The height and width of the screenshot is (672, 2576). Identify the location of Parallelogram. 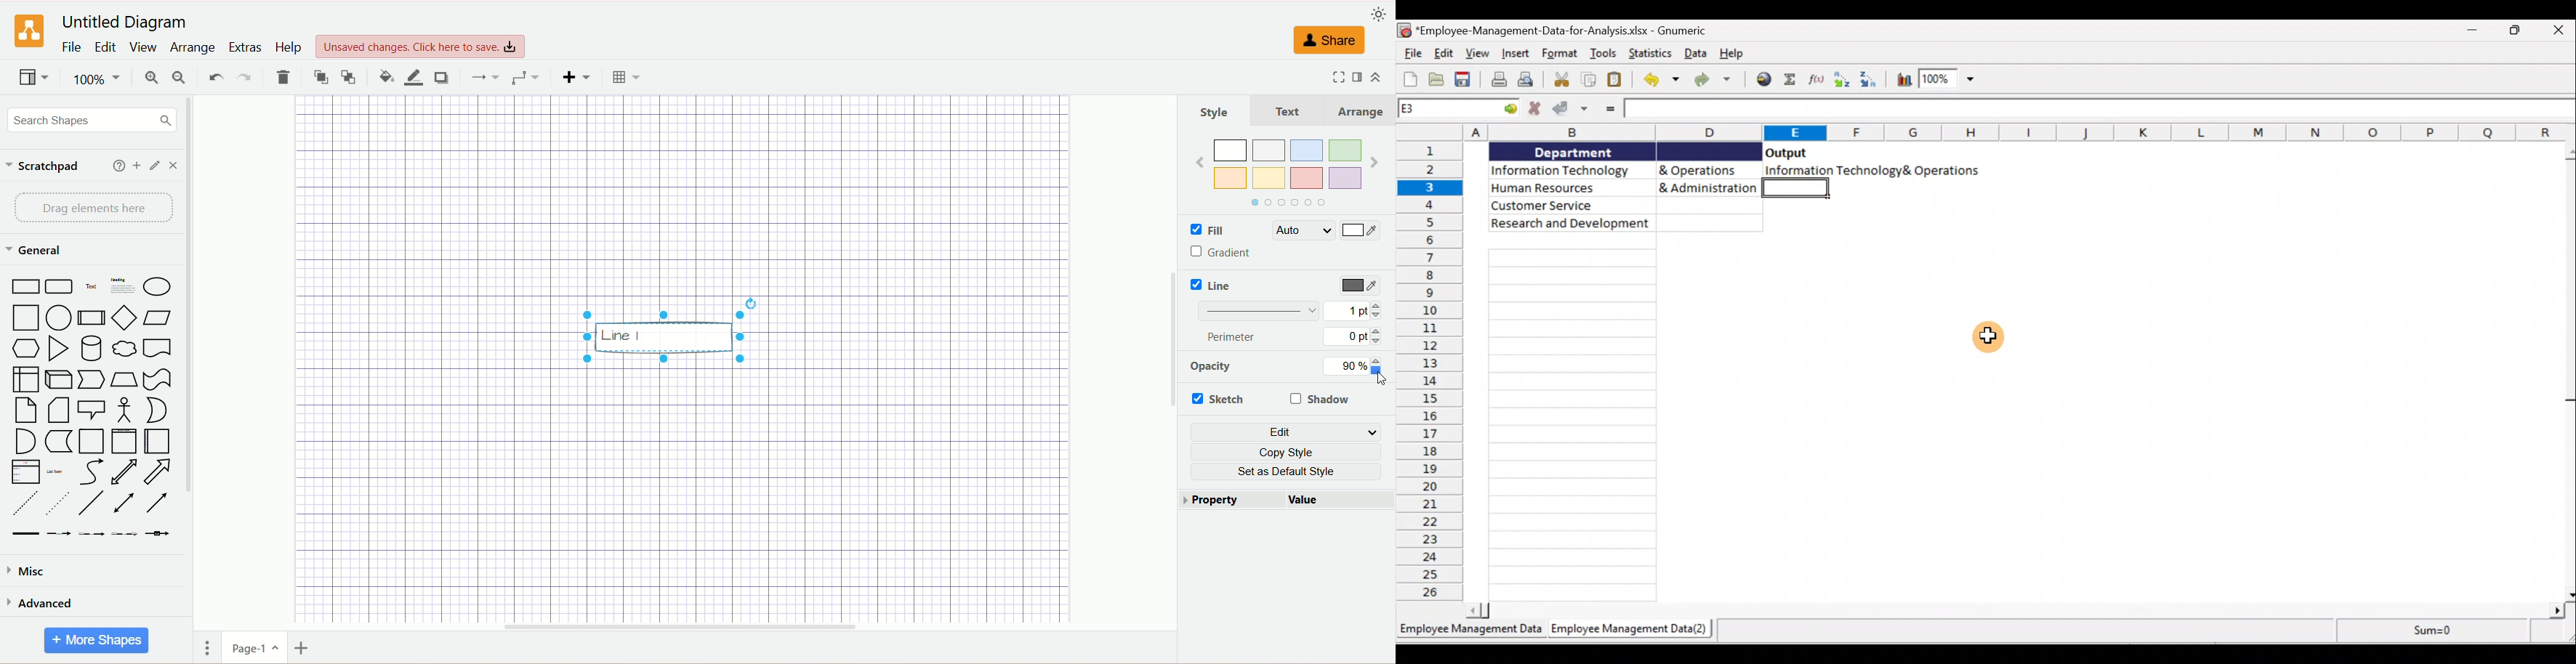
(157, 317).